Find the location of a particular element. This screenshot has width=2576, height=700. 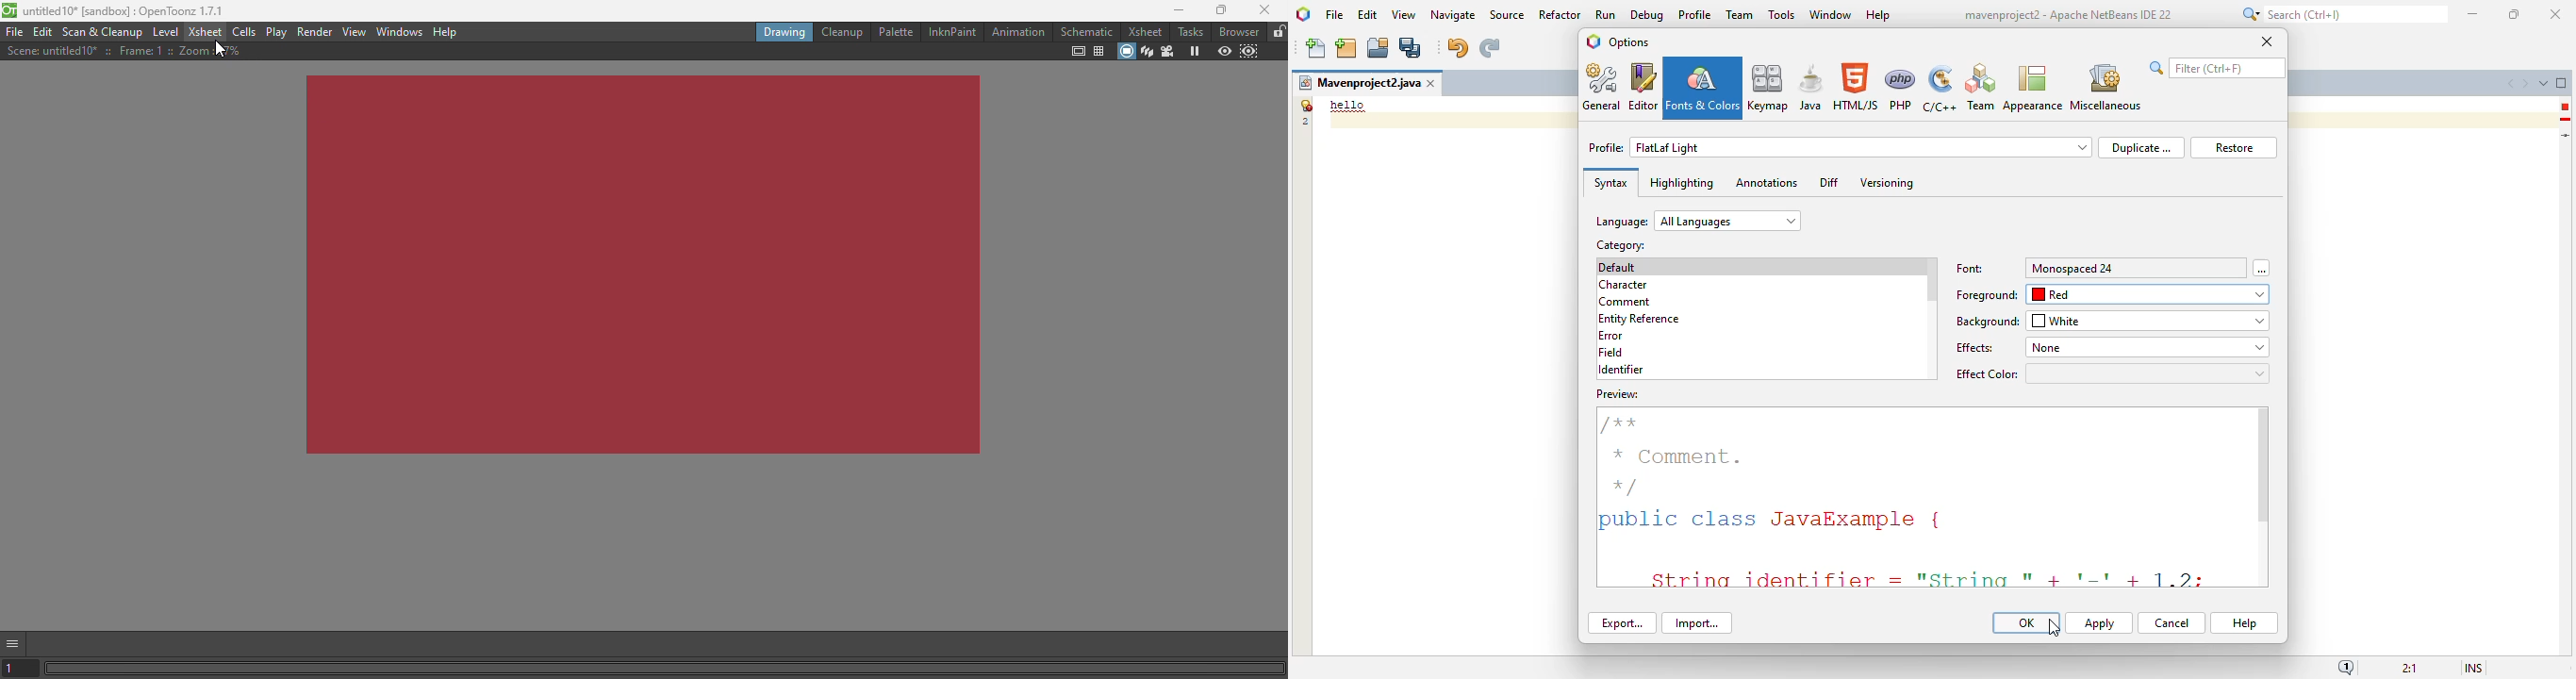

close is located at coordinates (2556, 15).